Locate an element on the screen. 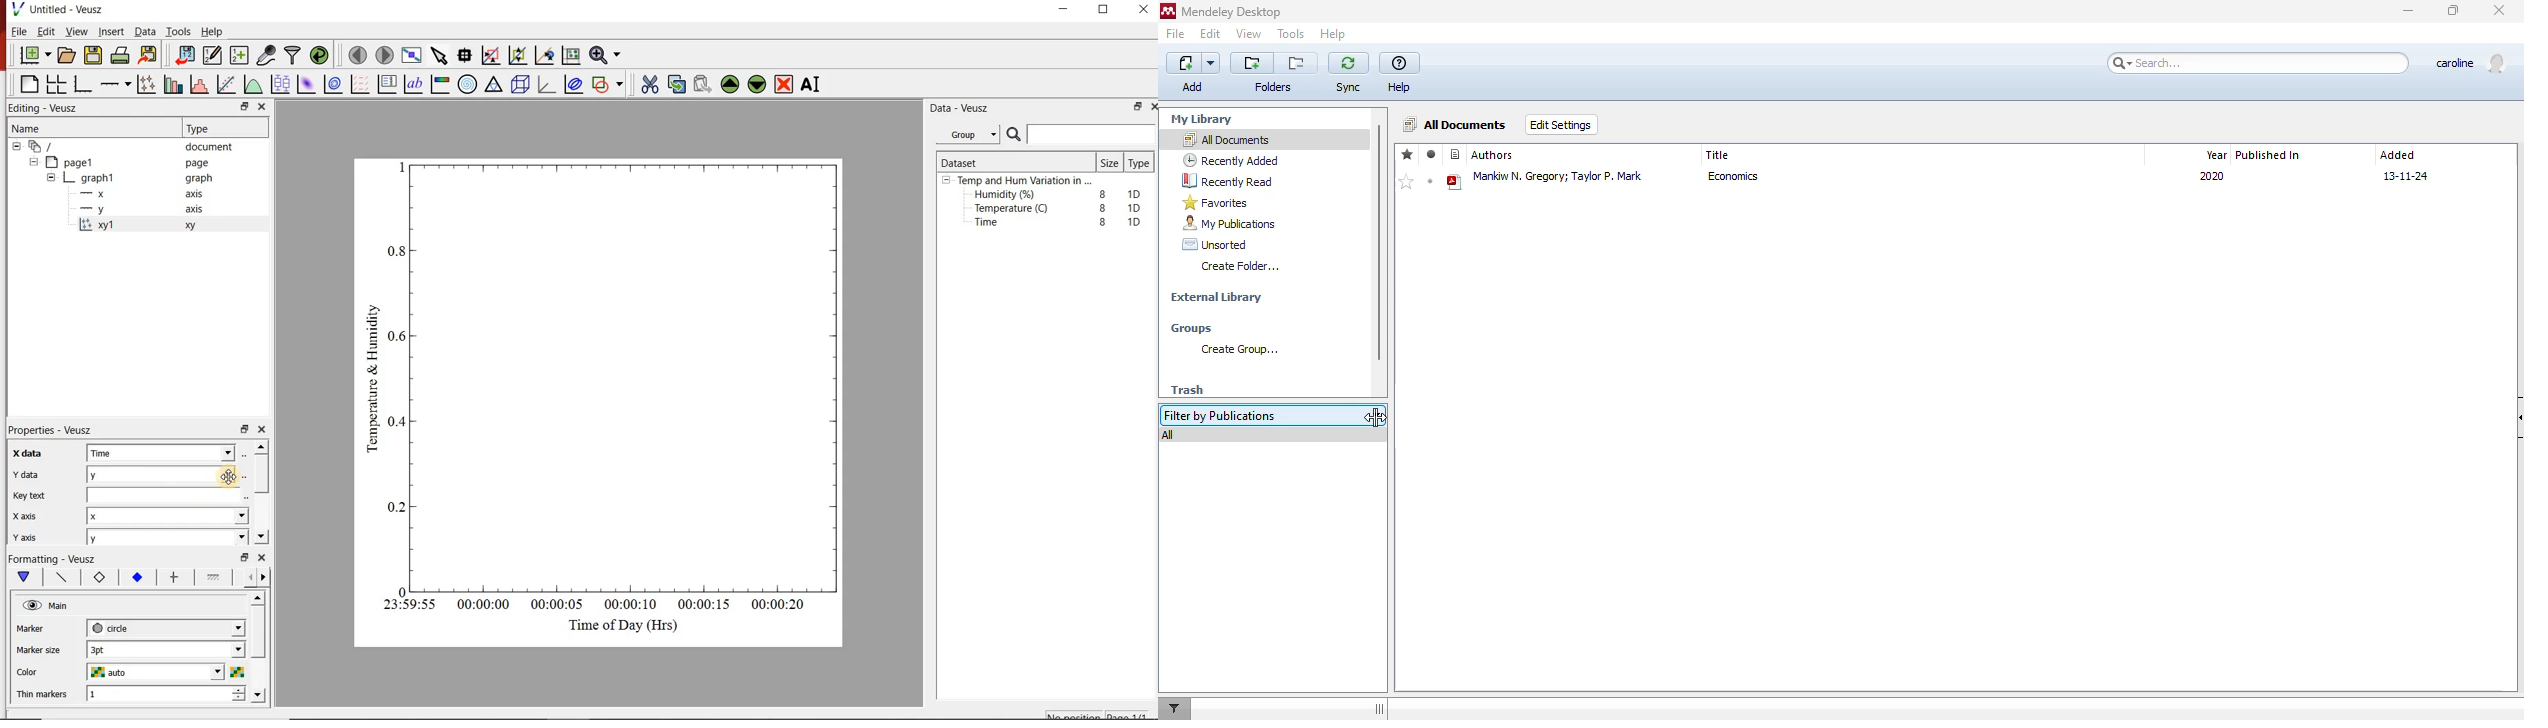 The image size is (2548, 728). 0.8 is located at coordinates (397, 250).